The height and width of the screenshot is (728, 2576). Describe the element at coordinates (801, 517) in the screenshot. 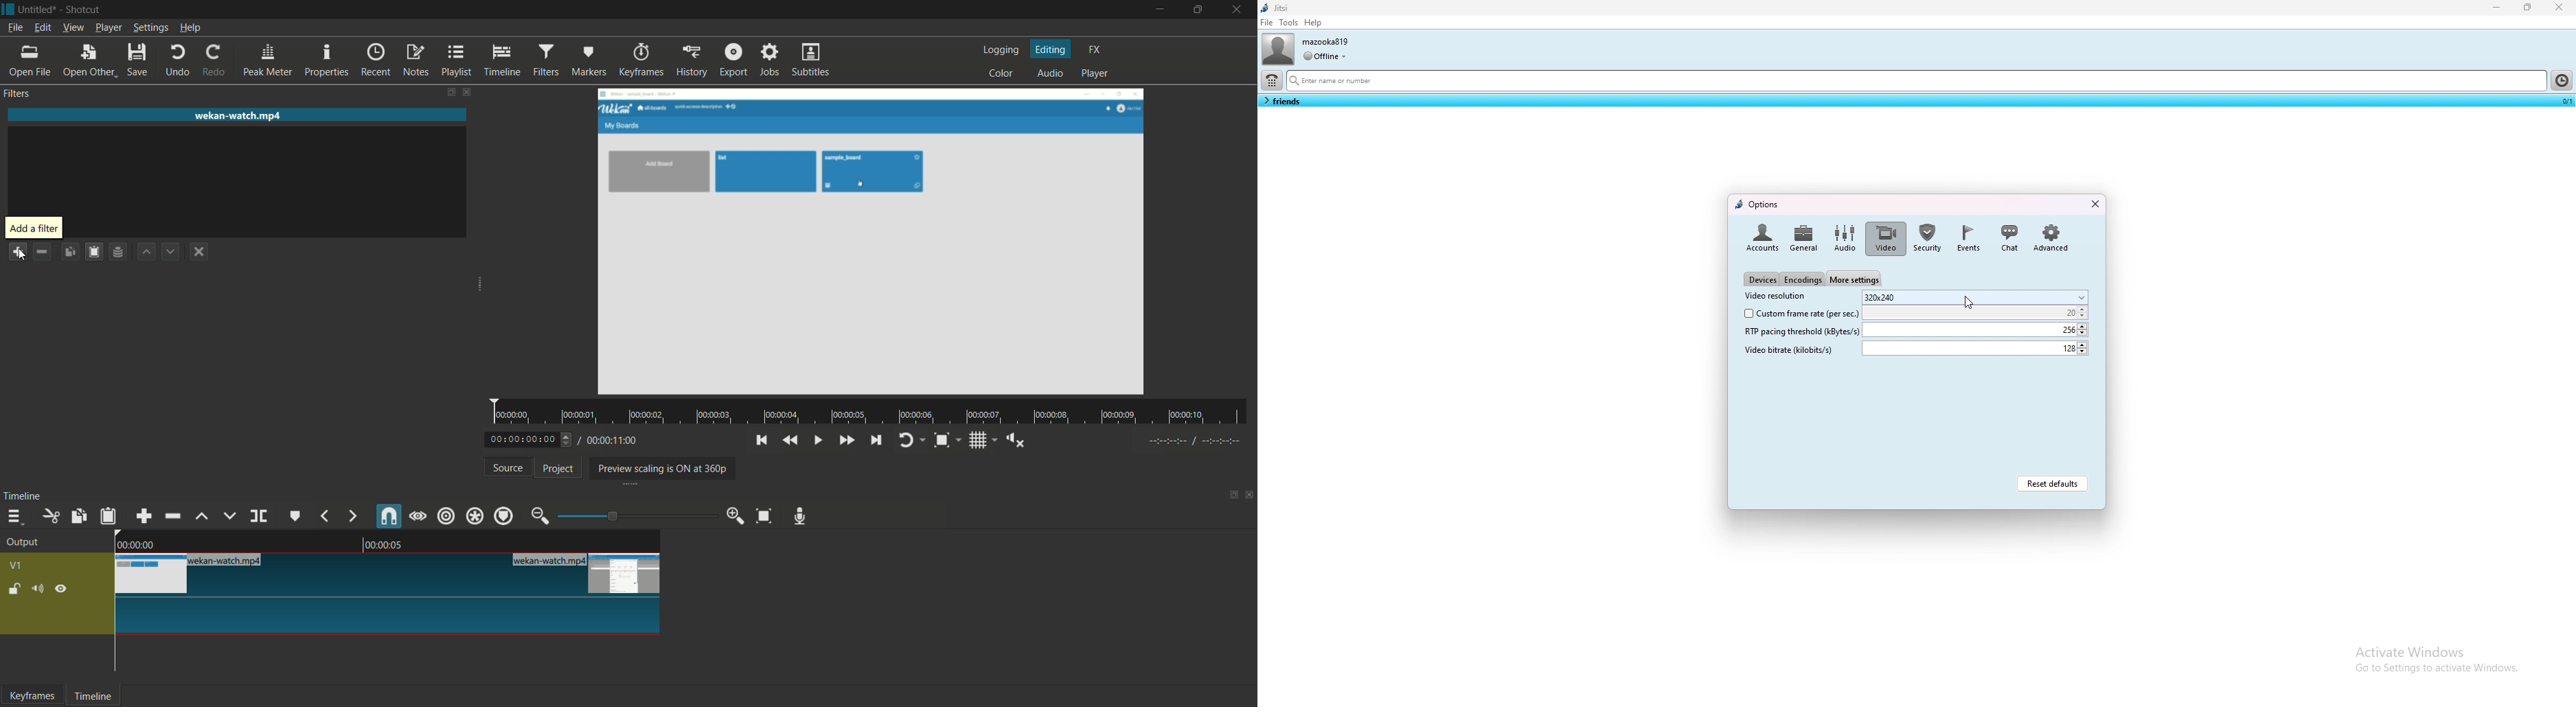

I see `record audio` at that location.